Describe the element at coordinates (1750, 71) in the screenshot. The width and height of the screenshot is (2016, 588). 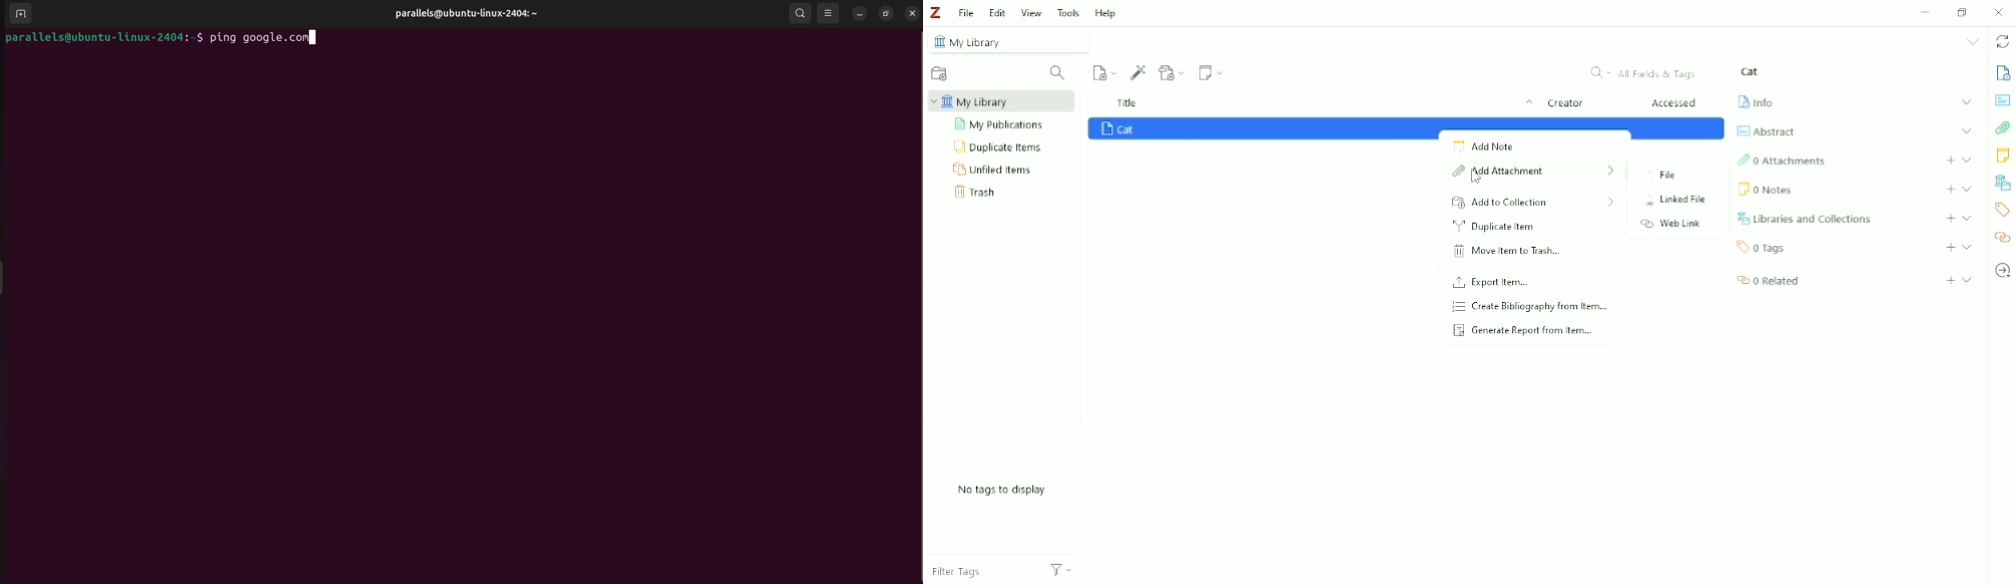
I see `Cat` at that location.